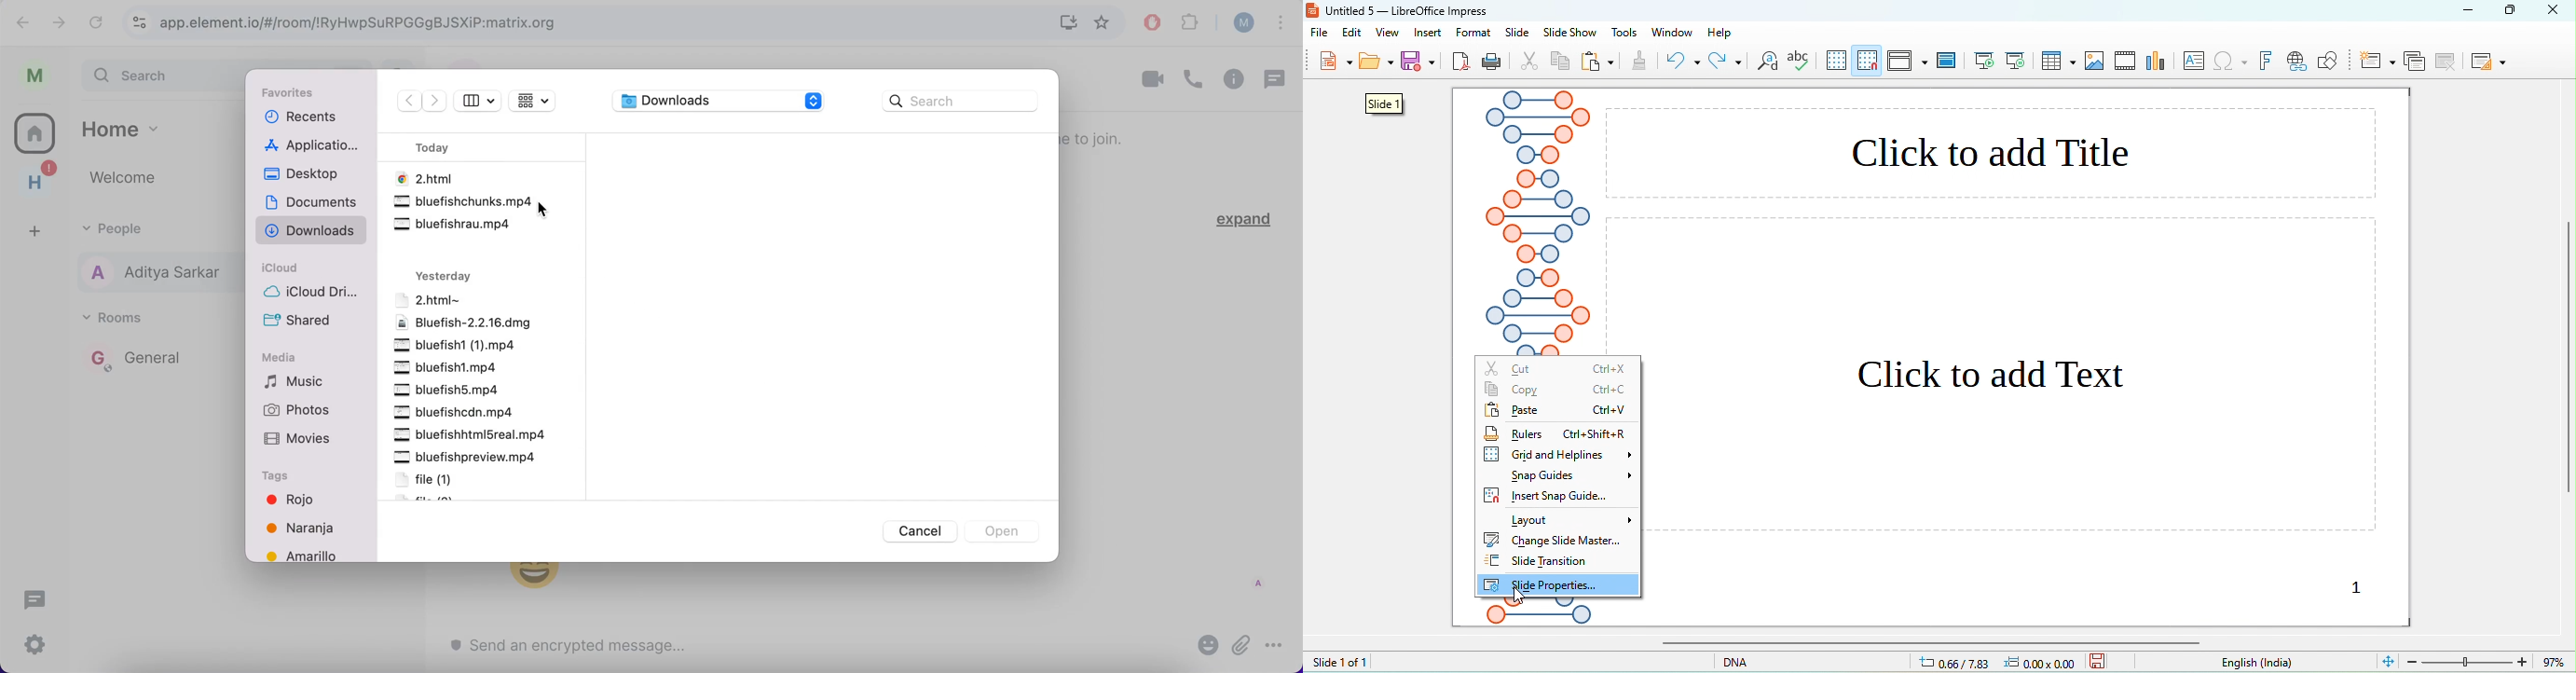  Describe the element at coordinates (2232, 62) in the screenshot. I see `special characters` at that location.